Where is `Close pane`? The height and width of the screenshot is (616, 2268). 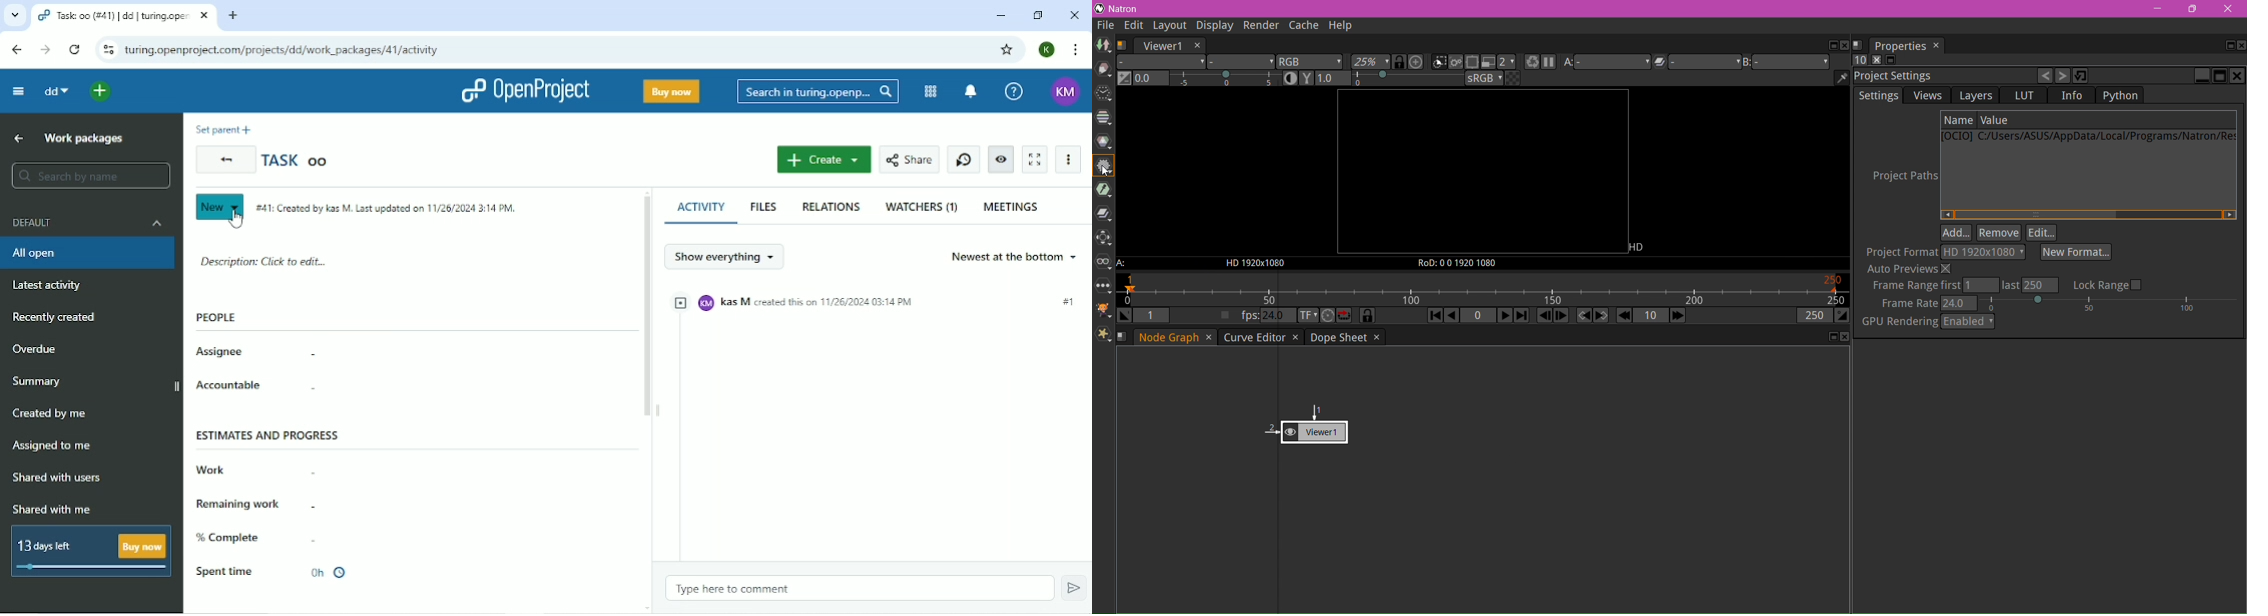 Close pane is located at coordinates (1845, 46).